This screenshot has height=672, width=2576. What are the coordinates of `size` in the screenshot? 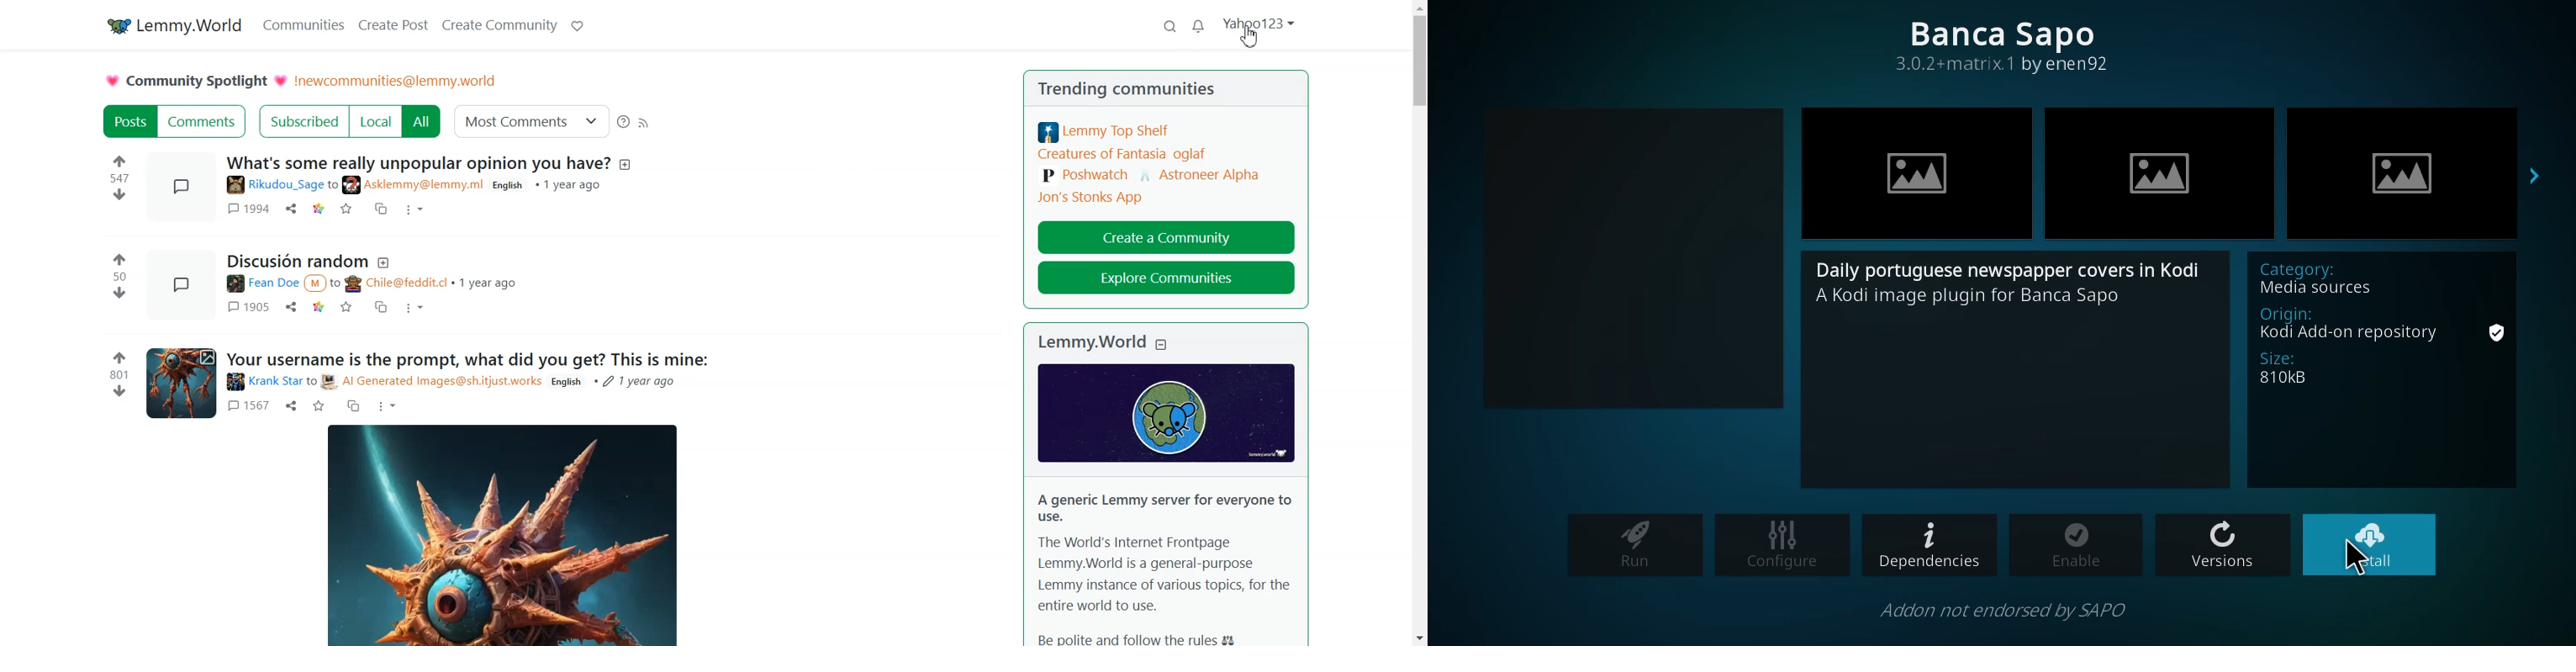 It's located at (2304, 369).